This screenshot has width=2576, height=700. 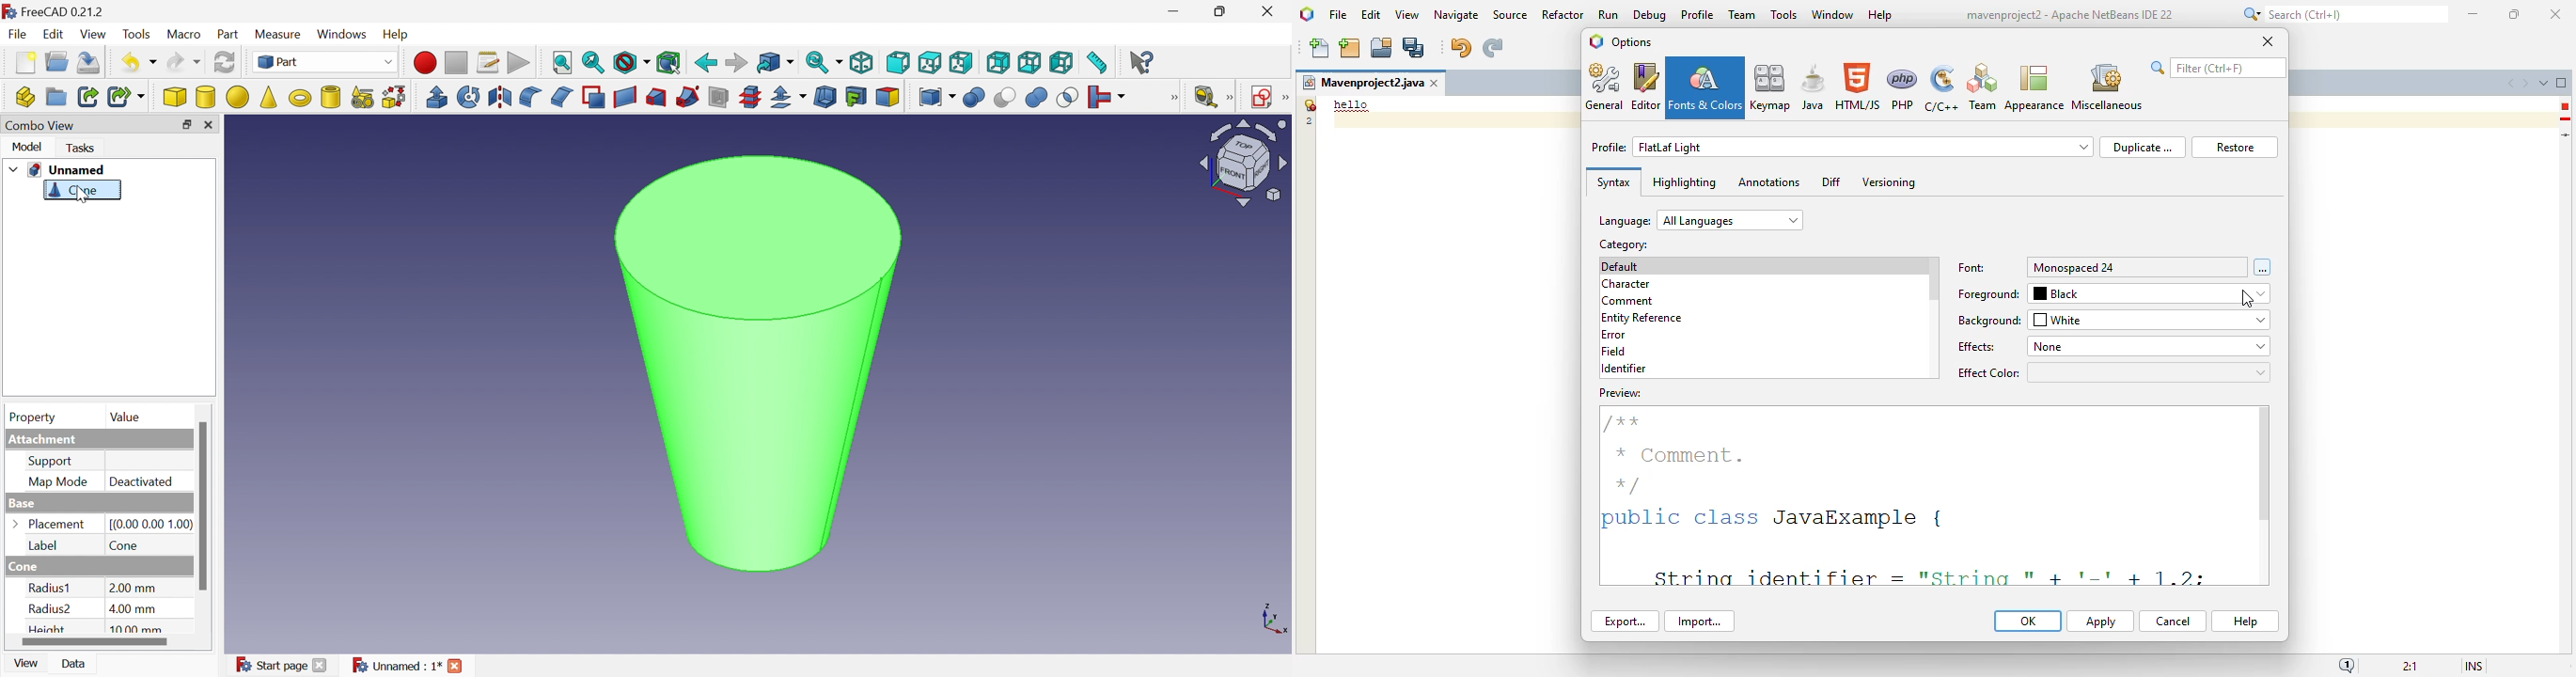 What do you see at coordinates (669, 63) in the screenshot?
I see `Bounding box` at bounding box center [669, 63].